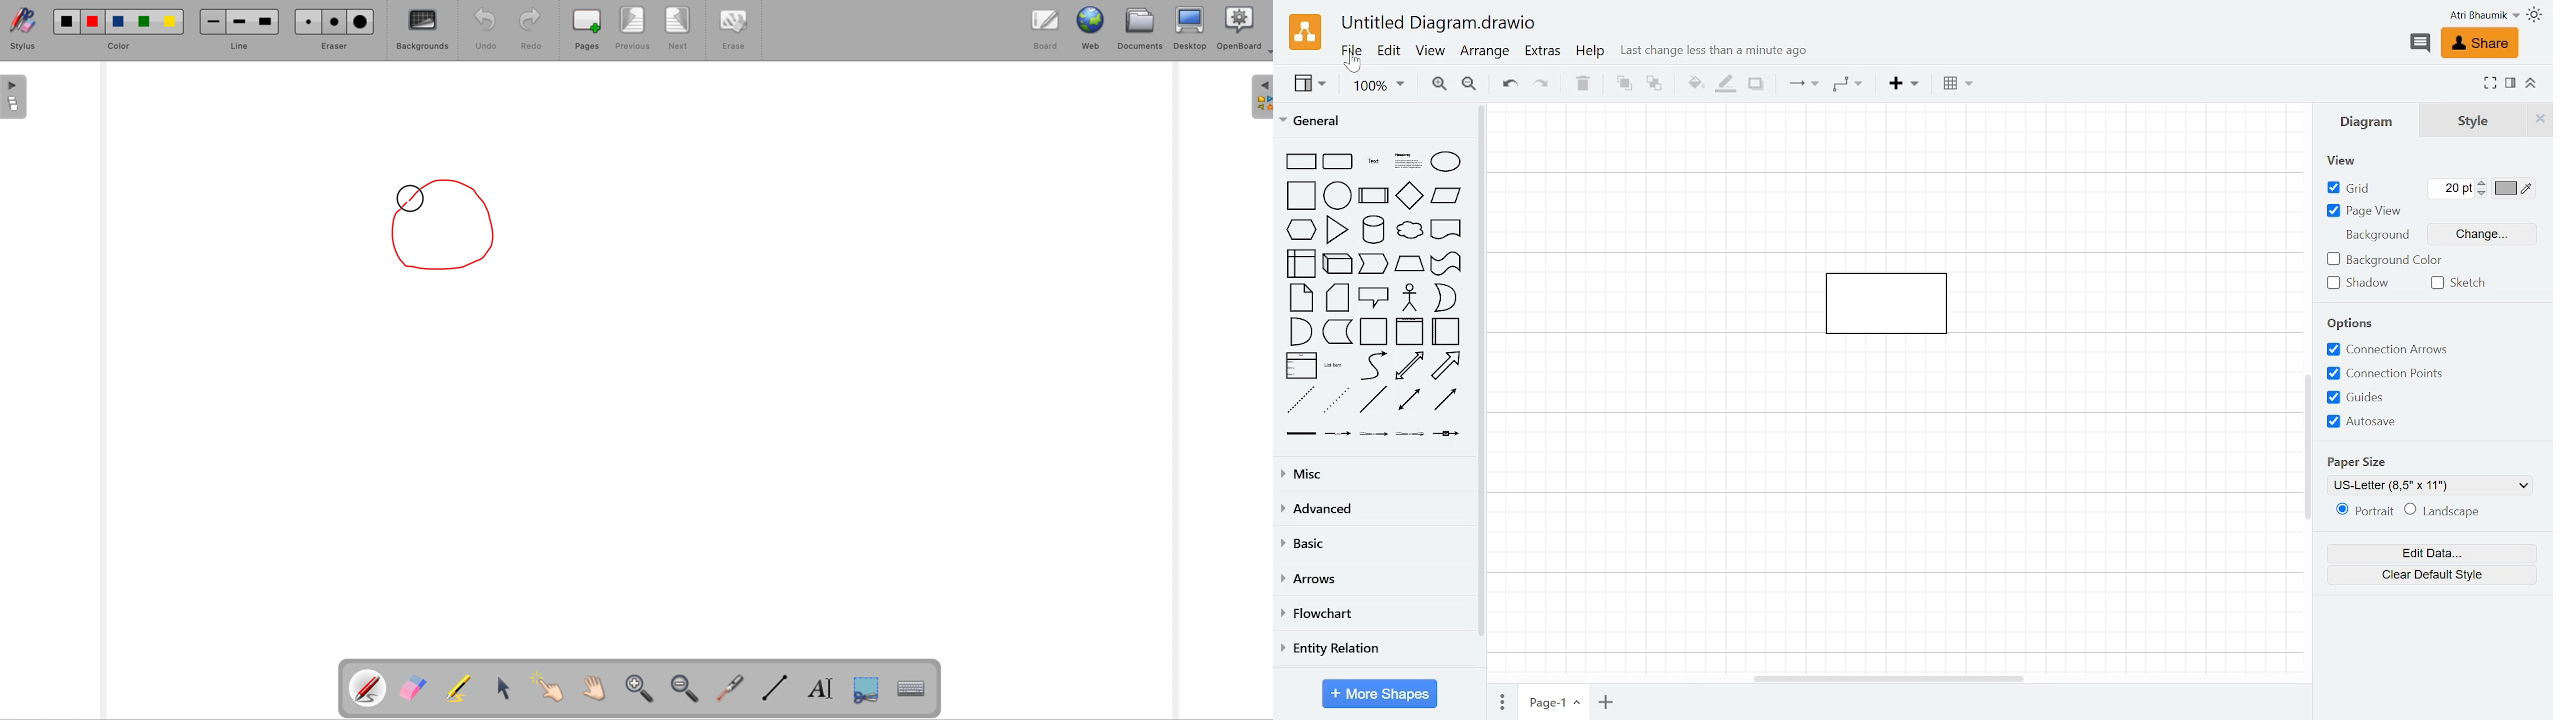 This screenshot has width=2576, height=728. What do you see at coordinates (2489, 83) in the screenshot?
I see `Fullscreen` at bounding box center [2489, 83].